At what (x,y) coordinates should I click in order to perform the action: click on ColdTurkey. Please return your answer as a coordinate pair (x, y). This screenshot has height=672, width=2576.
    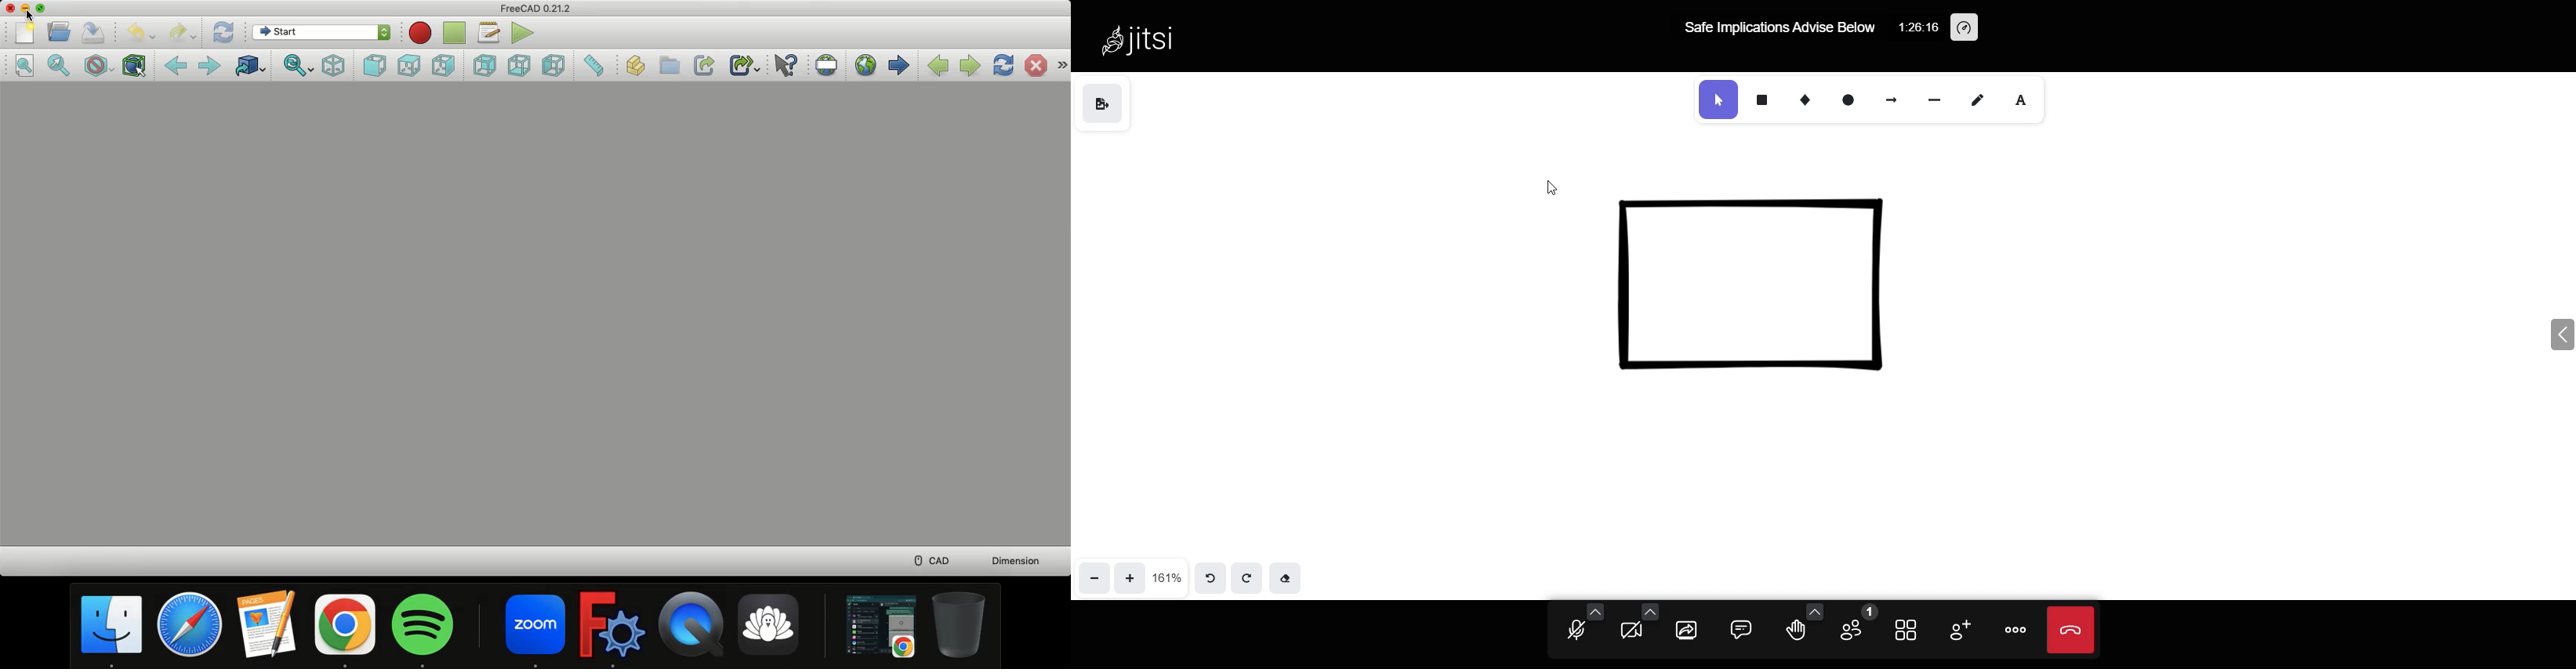
    Looking at the image, I should click on (771, 629).